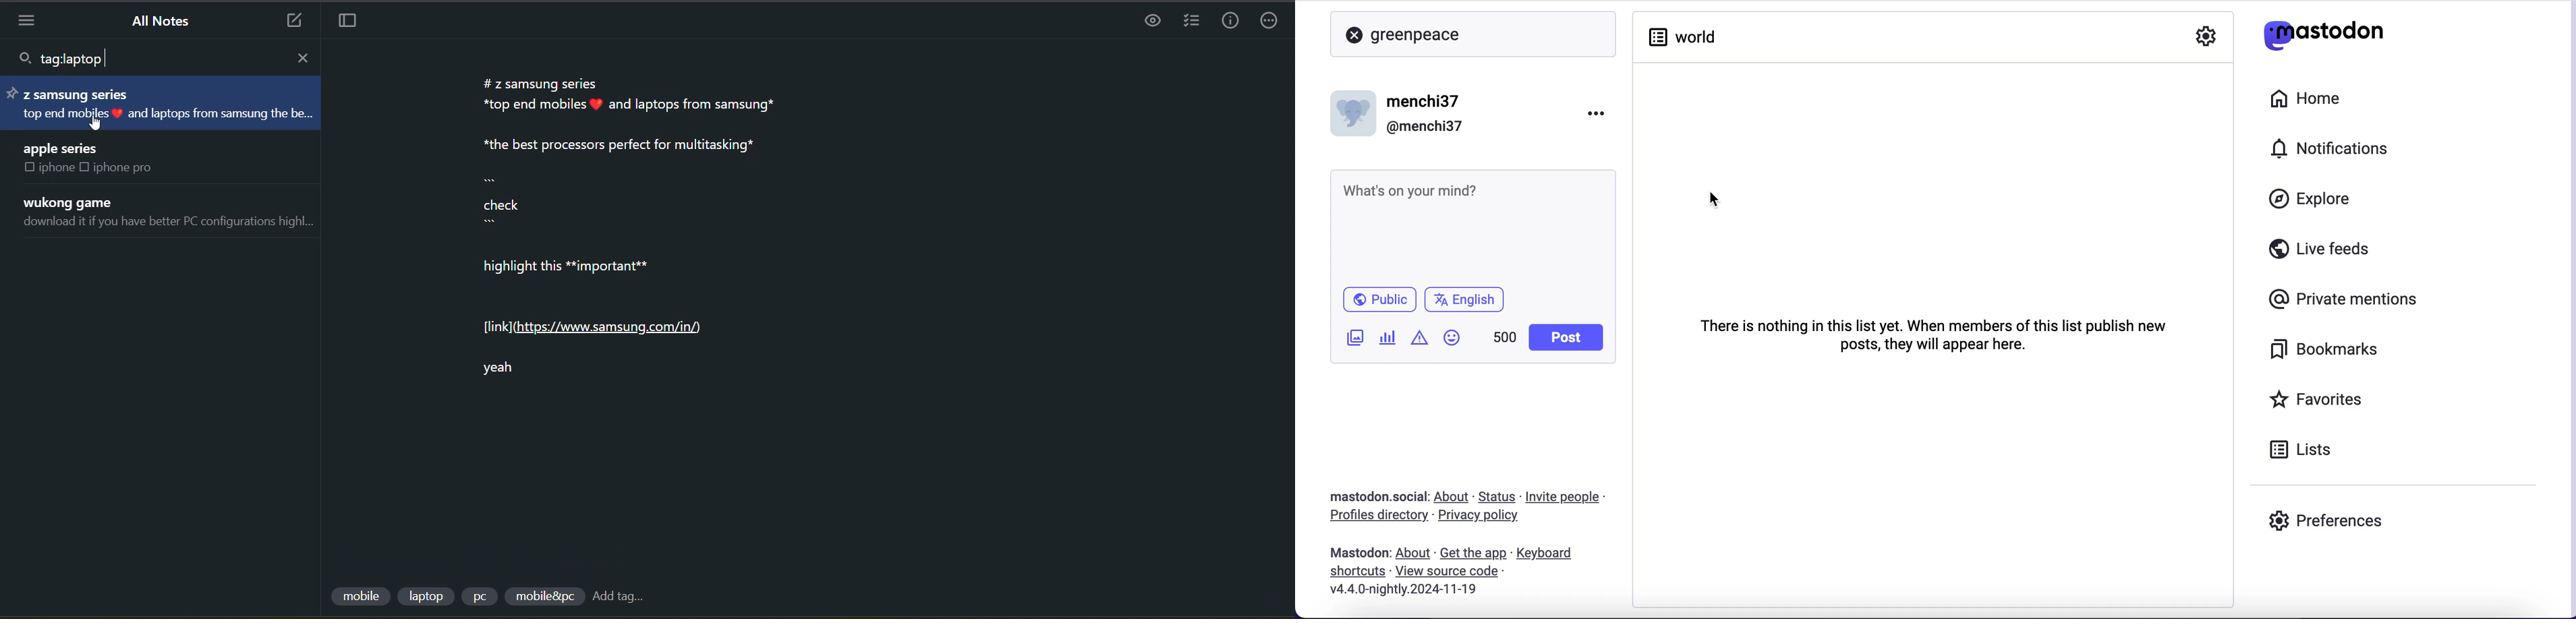 This screenshot has height=644, width=2576. What do you see at coordinates (167, 115) in the screenshot?
I see `top end mobiles ** and laptops from samsung the be...` at bounding box center [167, 115].